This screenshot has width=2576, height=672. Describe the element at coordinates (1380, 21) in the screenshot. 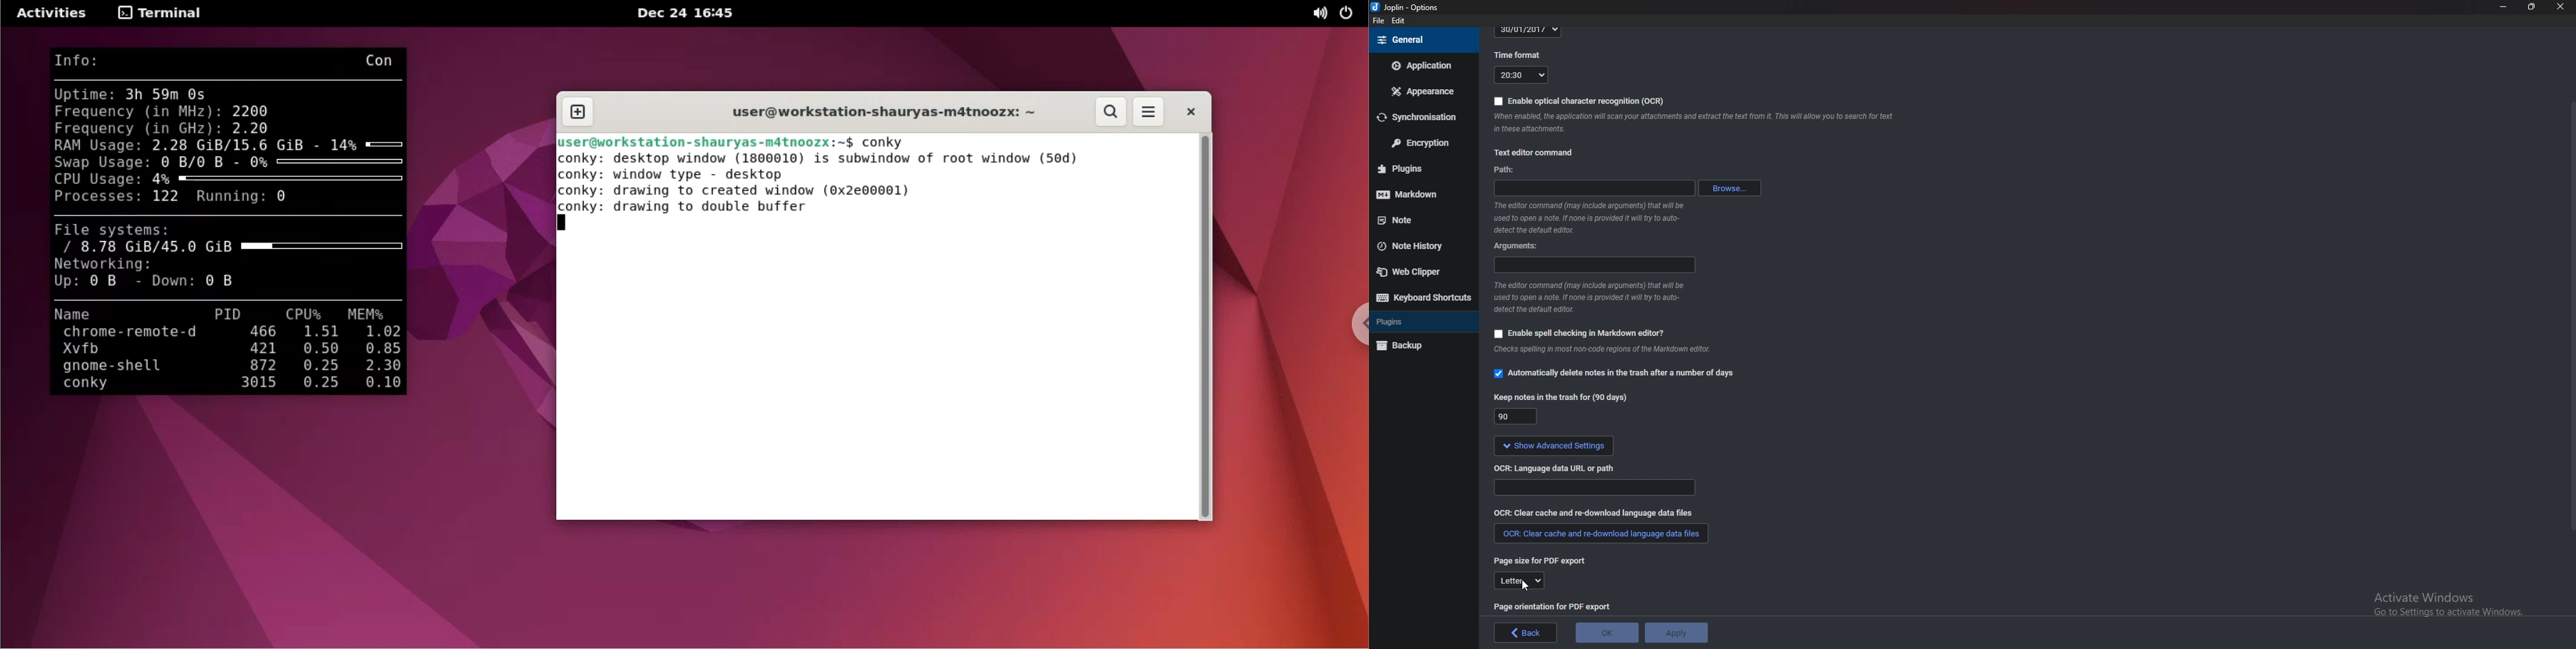

I see `File` at that location.